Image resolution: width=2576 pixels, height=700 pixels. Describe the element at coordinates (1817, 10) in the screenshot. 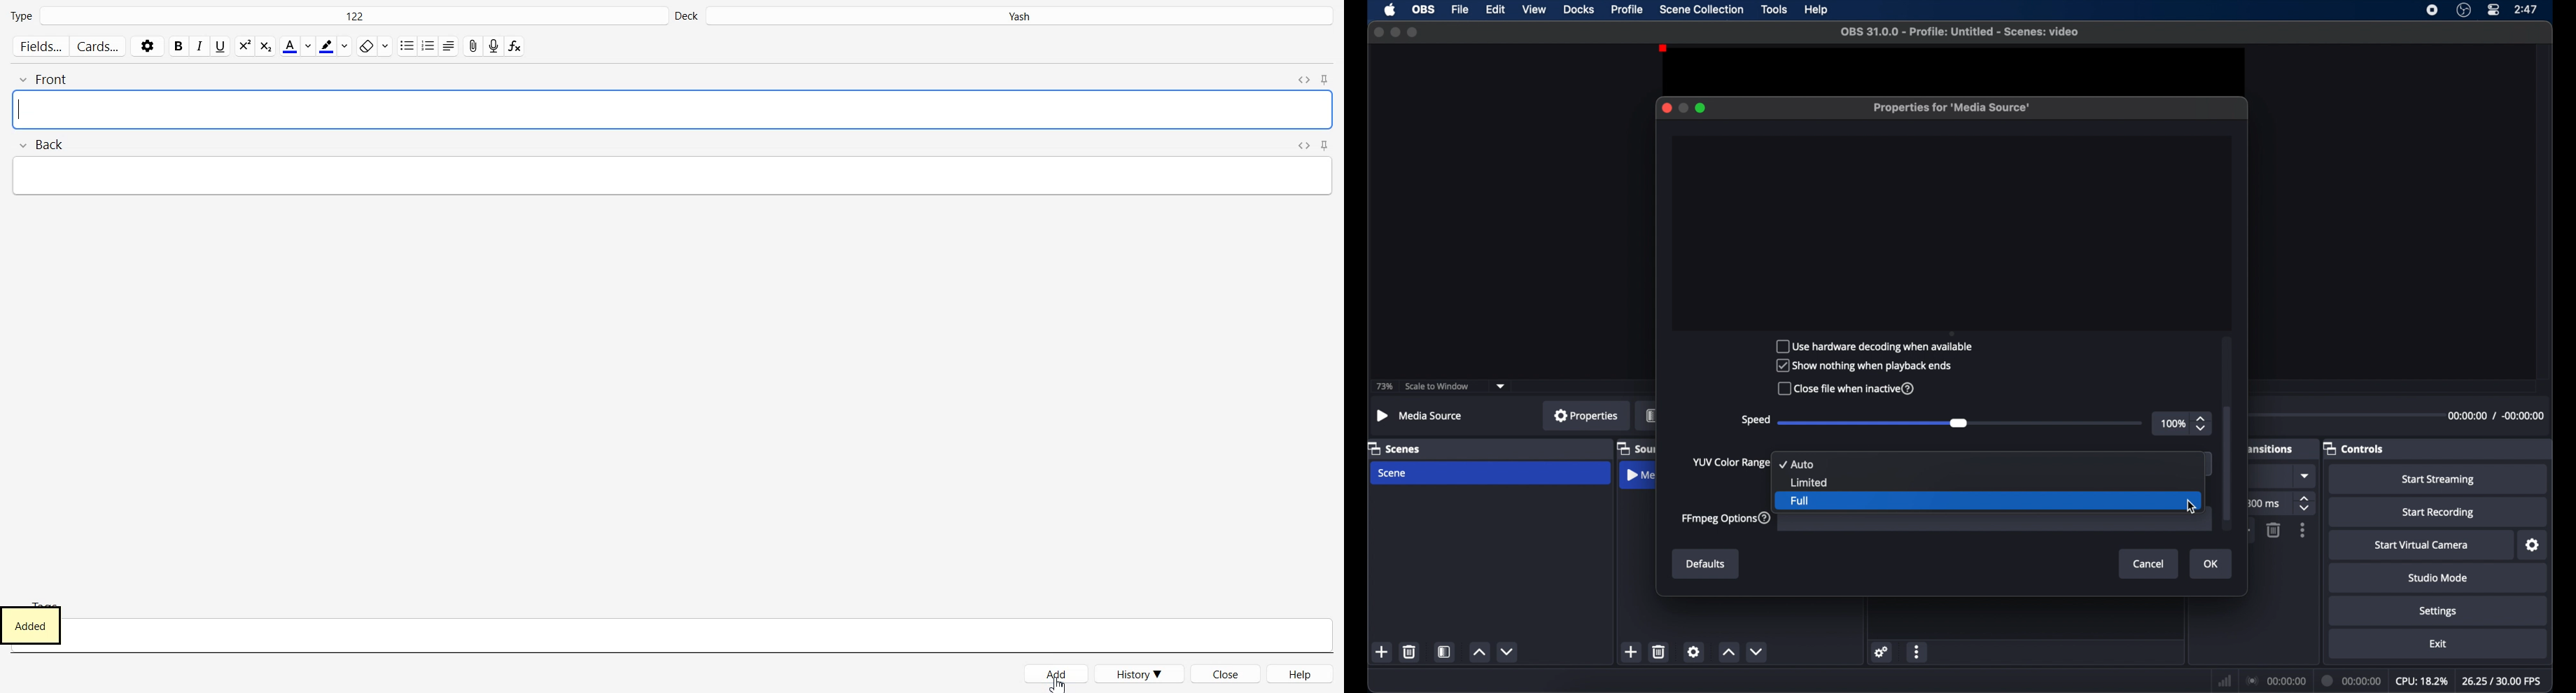

I see `help` at that location.